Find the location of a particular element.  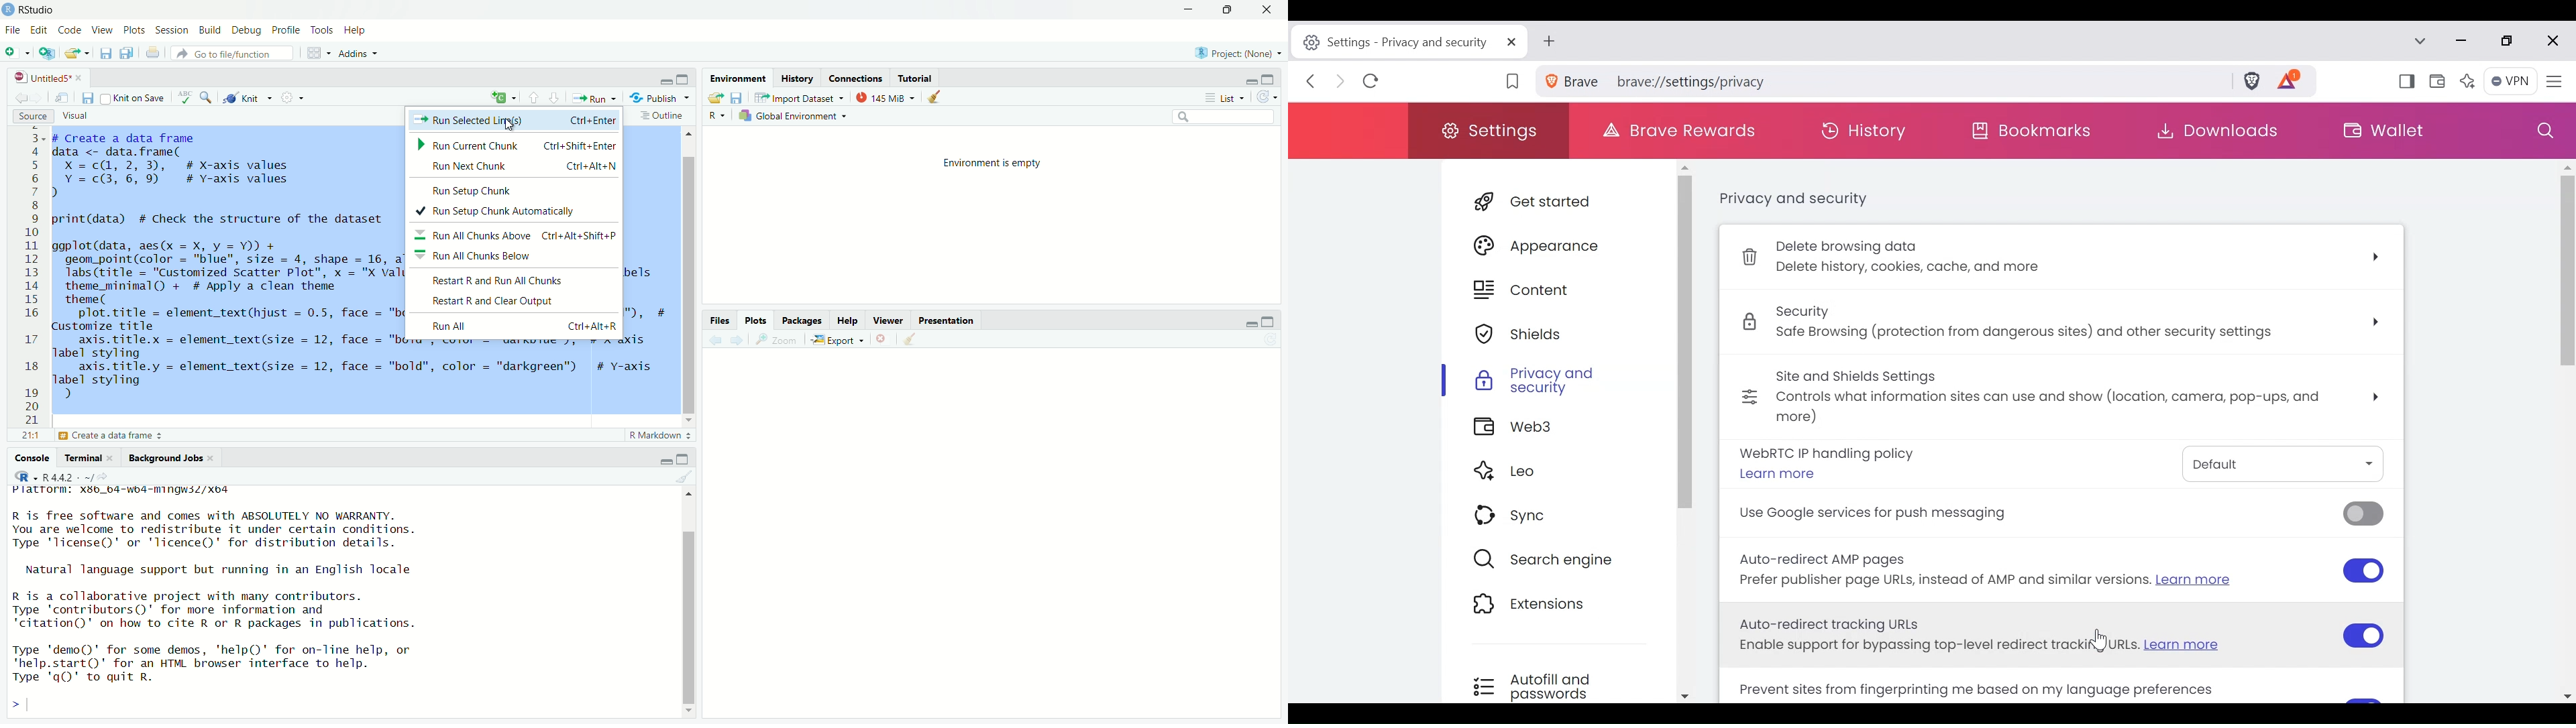

Project (None) is located at coordinates (1236, 54).